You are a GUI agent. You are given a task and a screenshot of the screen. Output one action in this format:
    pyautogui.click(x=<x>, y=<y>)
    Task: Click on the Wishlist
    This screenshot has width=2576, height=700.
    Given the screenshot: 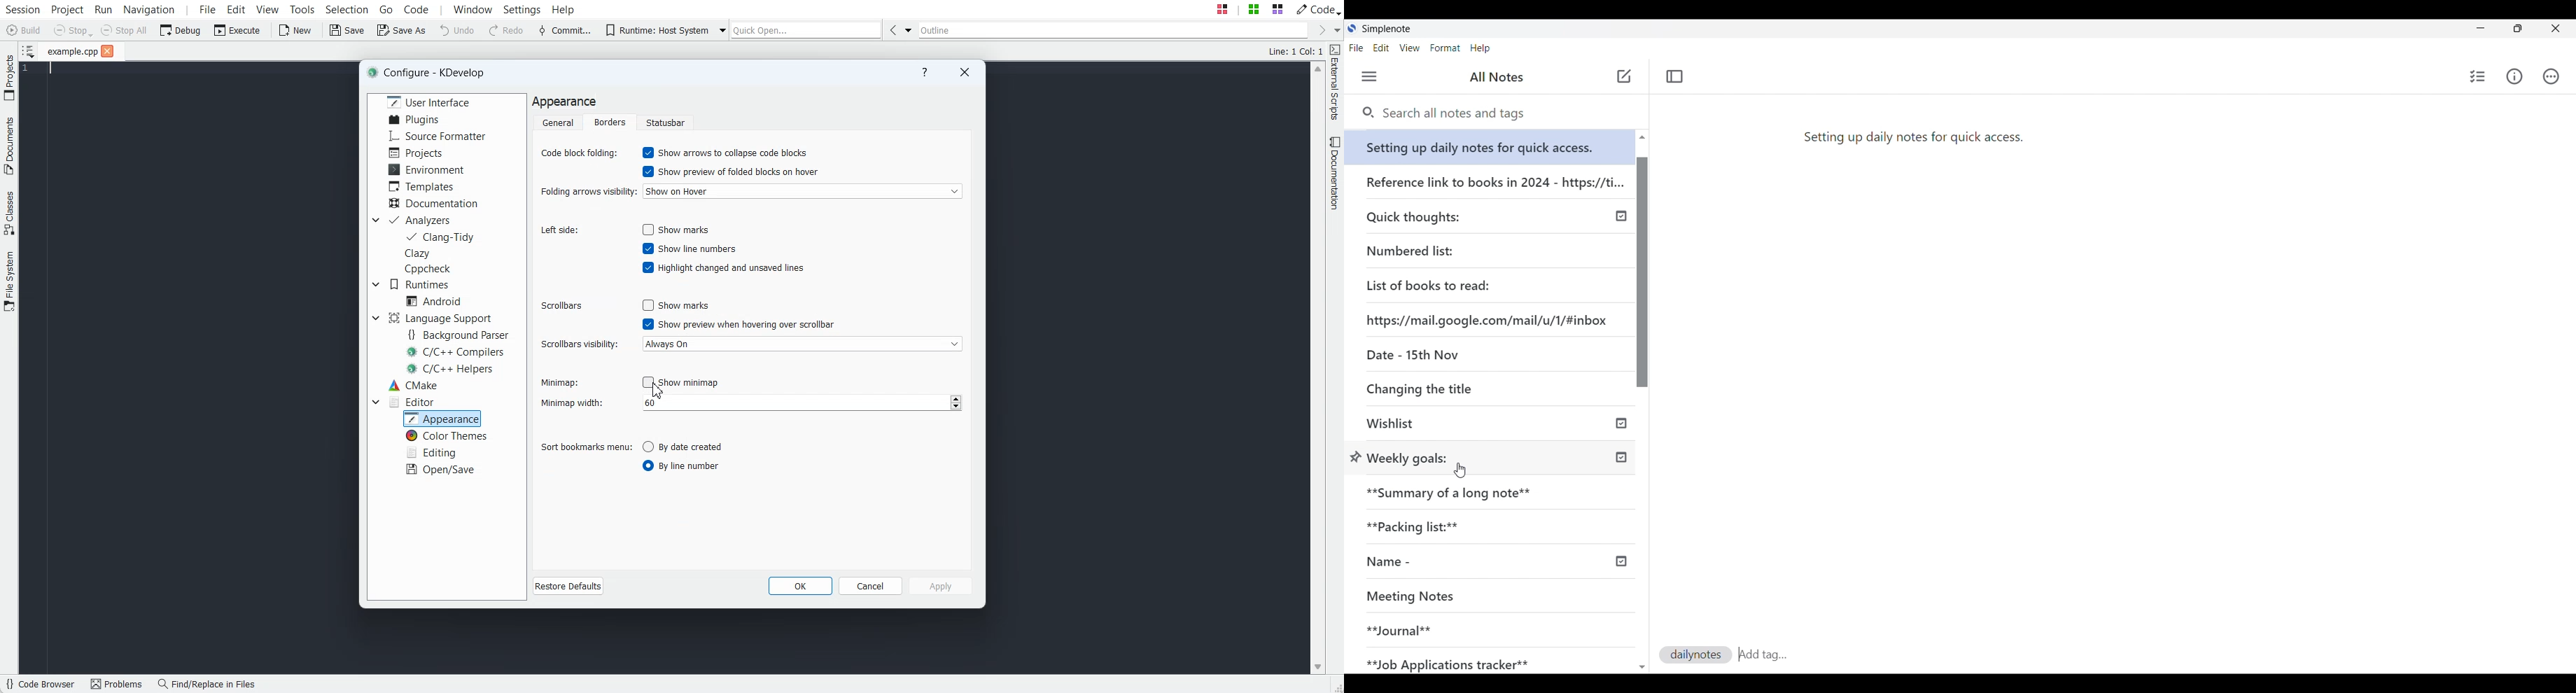 What is the action you would take?
    pyautogui.click(x=1451, y=425)
    